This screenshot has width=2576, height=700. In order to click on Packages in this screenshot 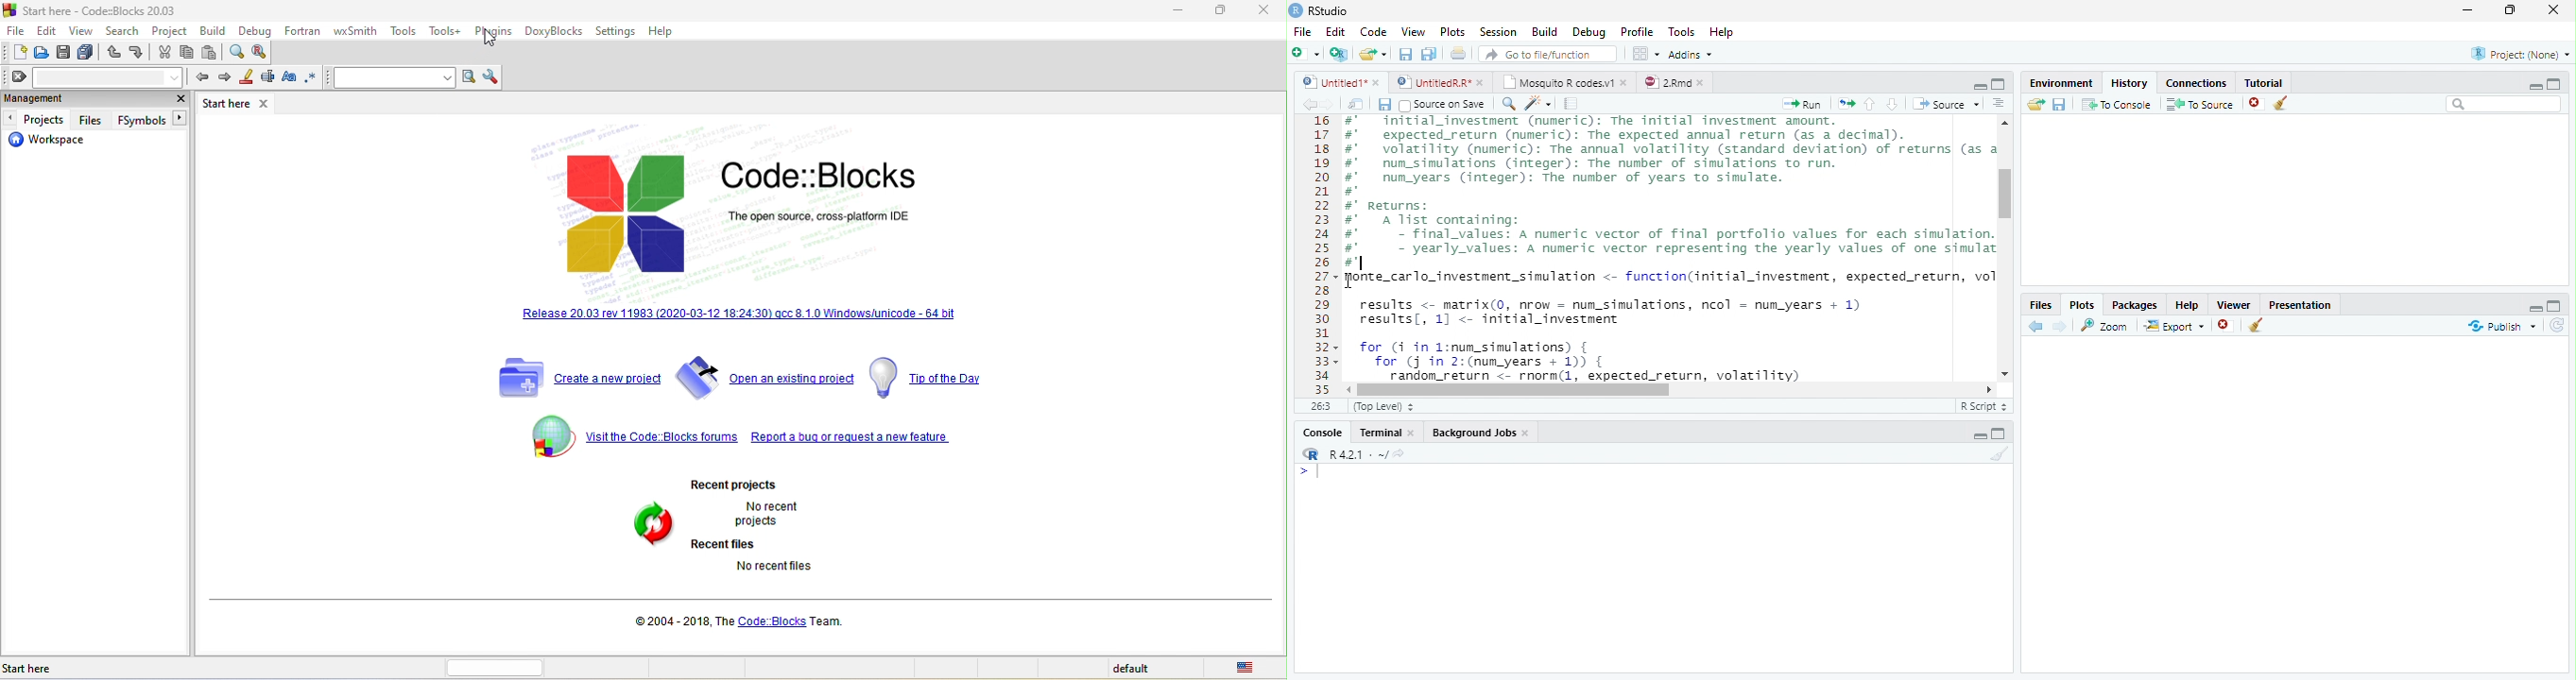, I will do `click(2134, 303)`.